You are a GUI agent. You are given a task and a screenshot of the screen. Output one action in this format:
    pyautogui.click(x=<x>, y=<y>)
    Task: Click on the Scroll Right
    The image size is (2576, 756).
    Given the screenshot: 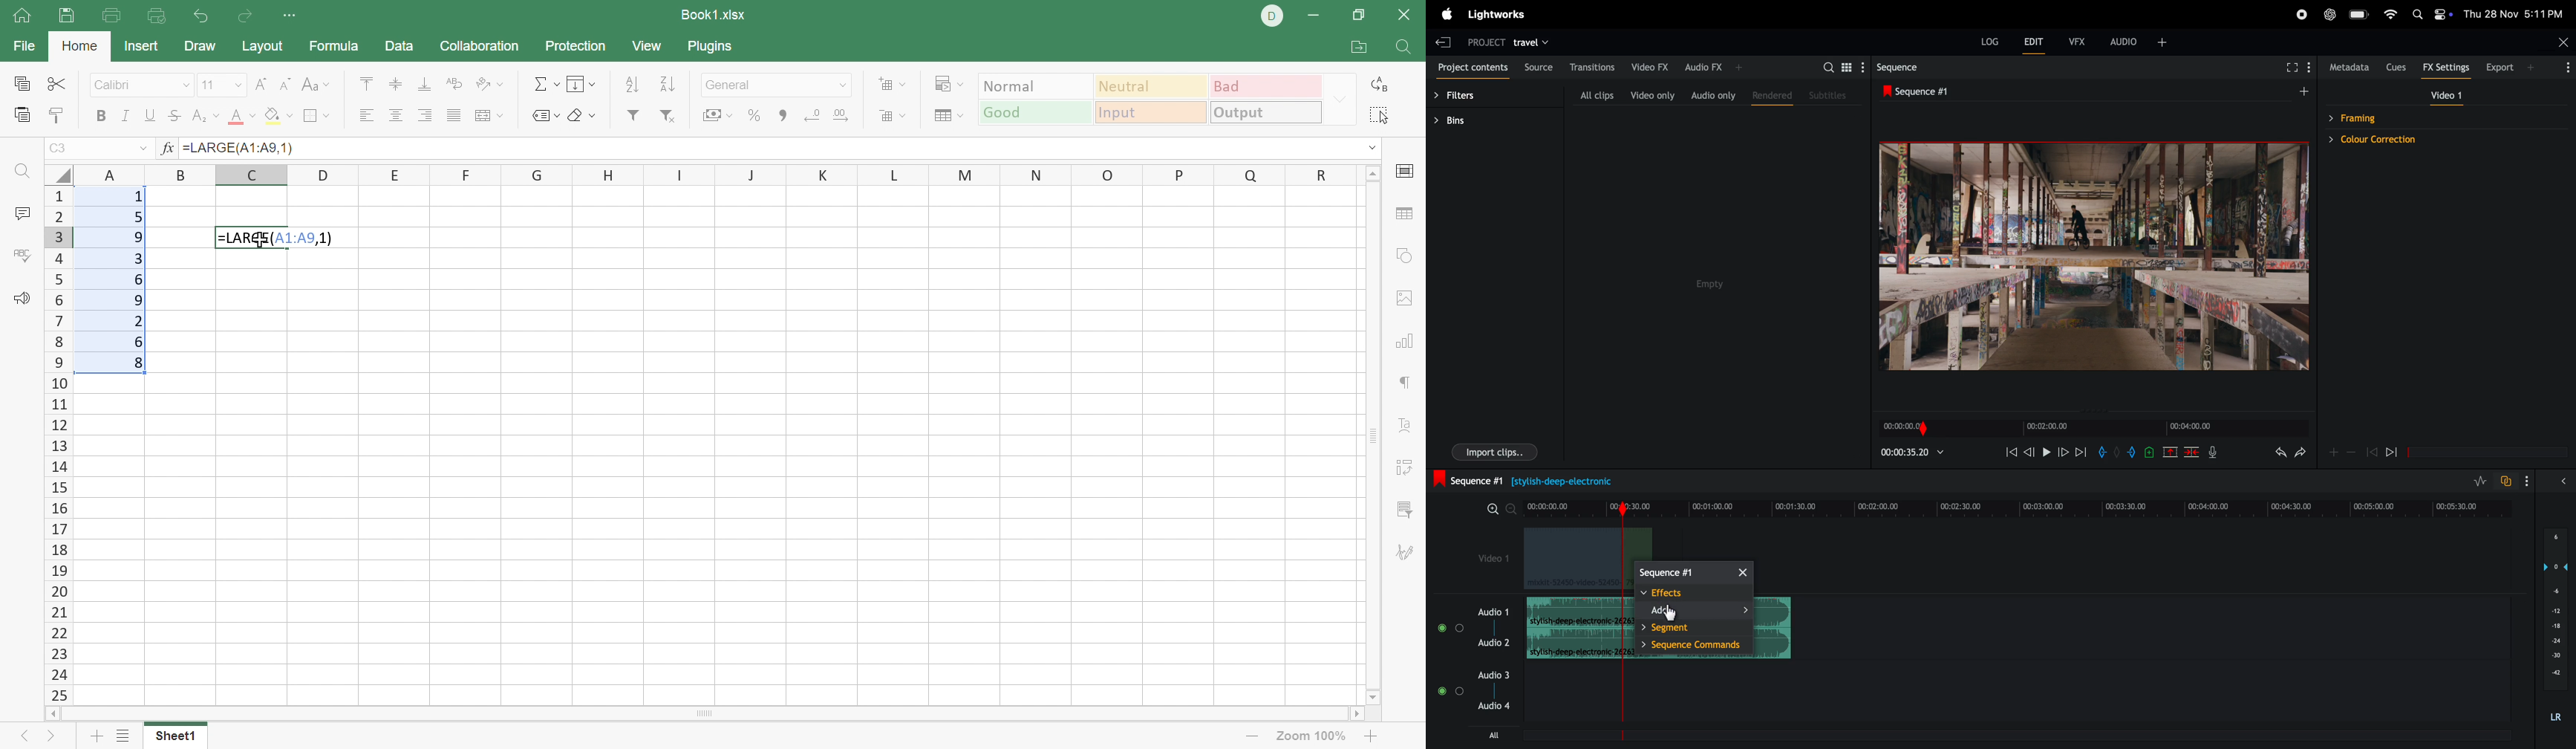 What is the action you would take?
    pyautogui.click(x=1357, y=715)
    